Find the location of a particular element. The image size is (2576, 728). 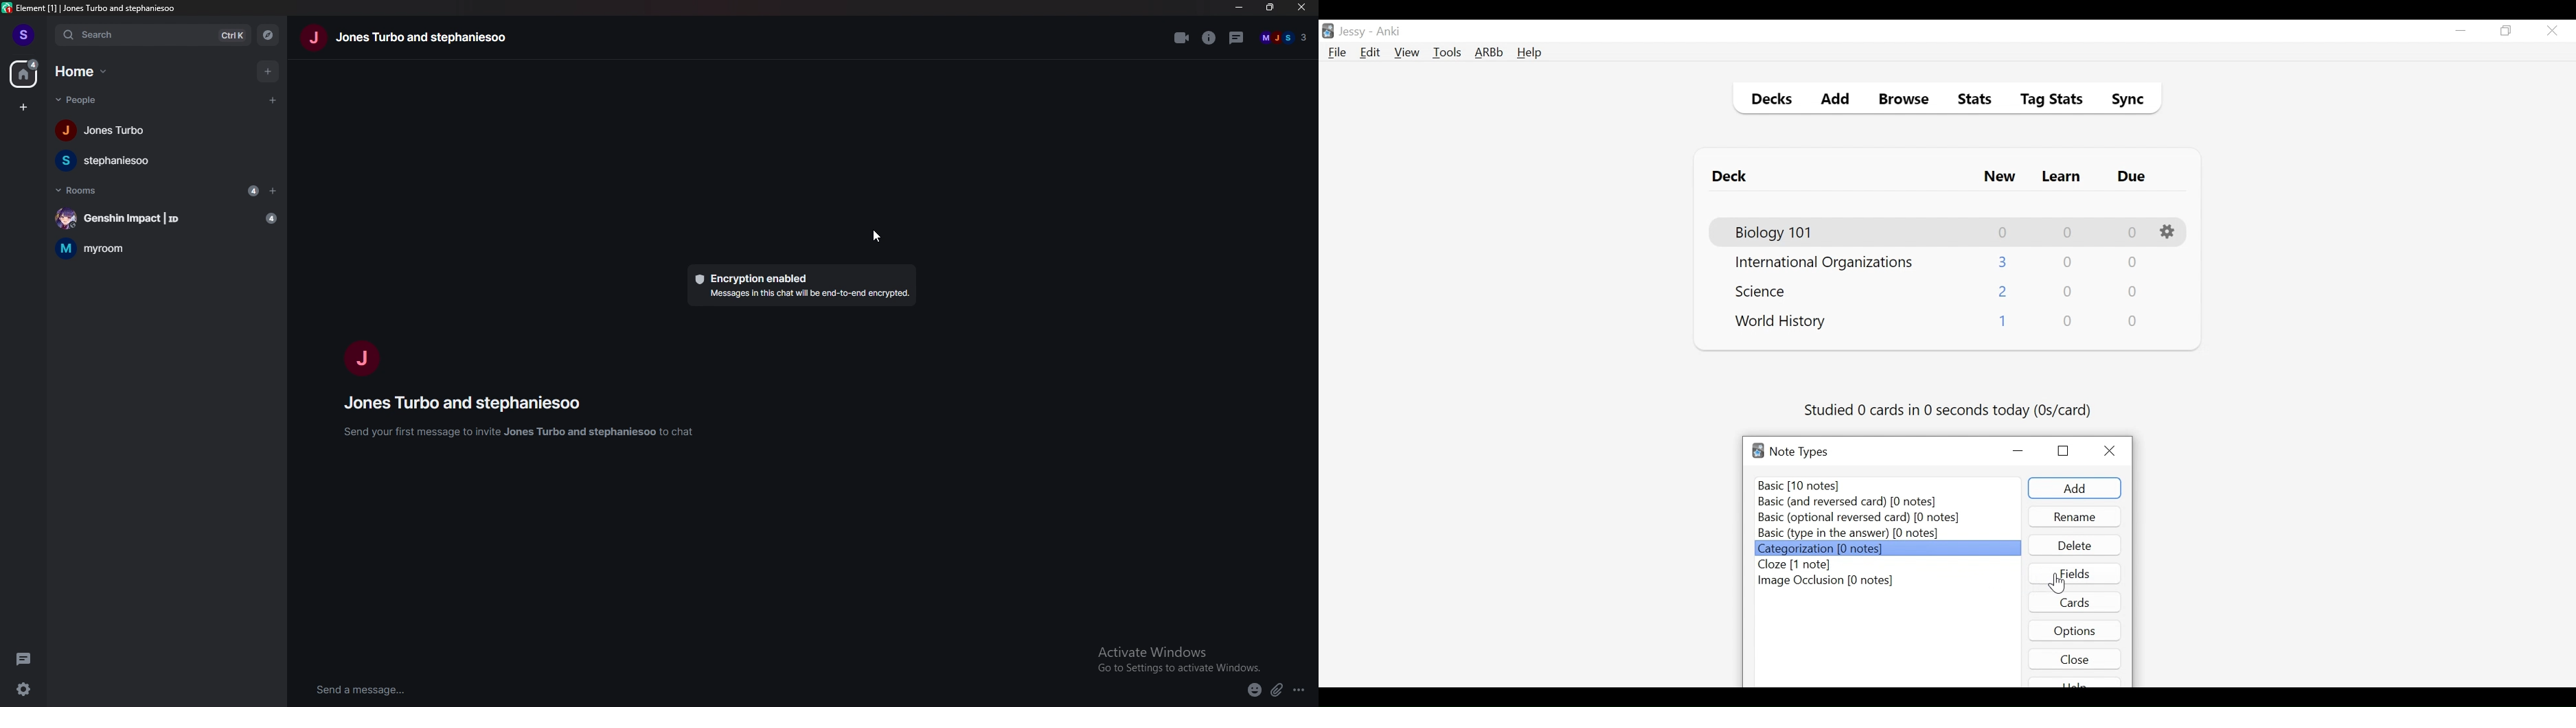

Cards is located at coordinates (2076, 602).